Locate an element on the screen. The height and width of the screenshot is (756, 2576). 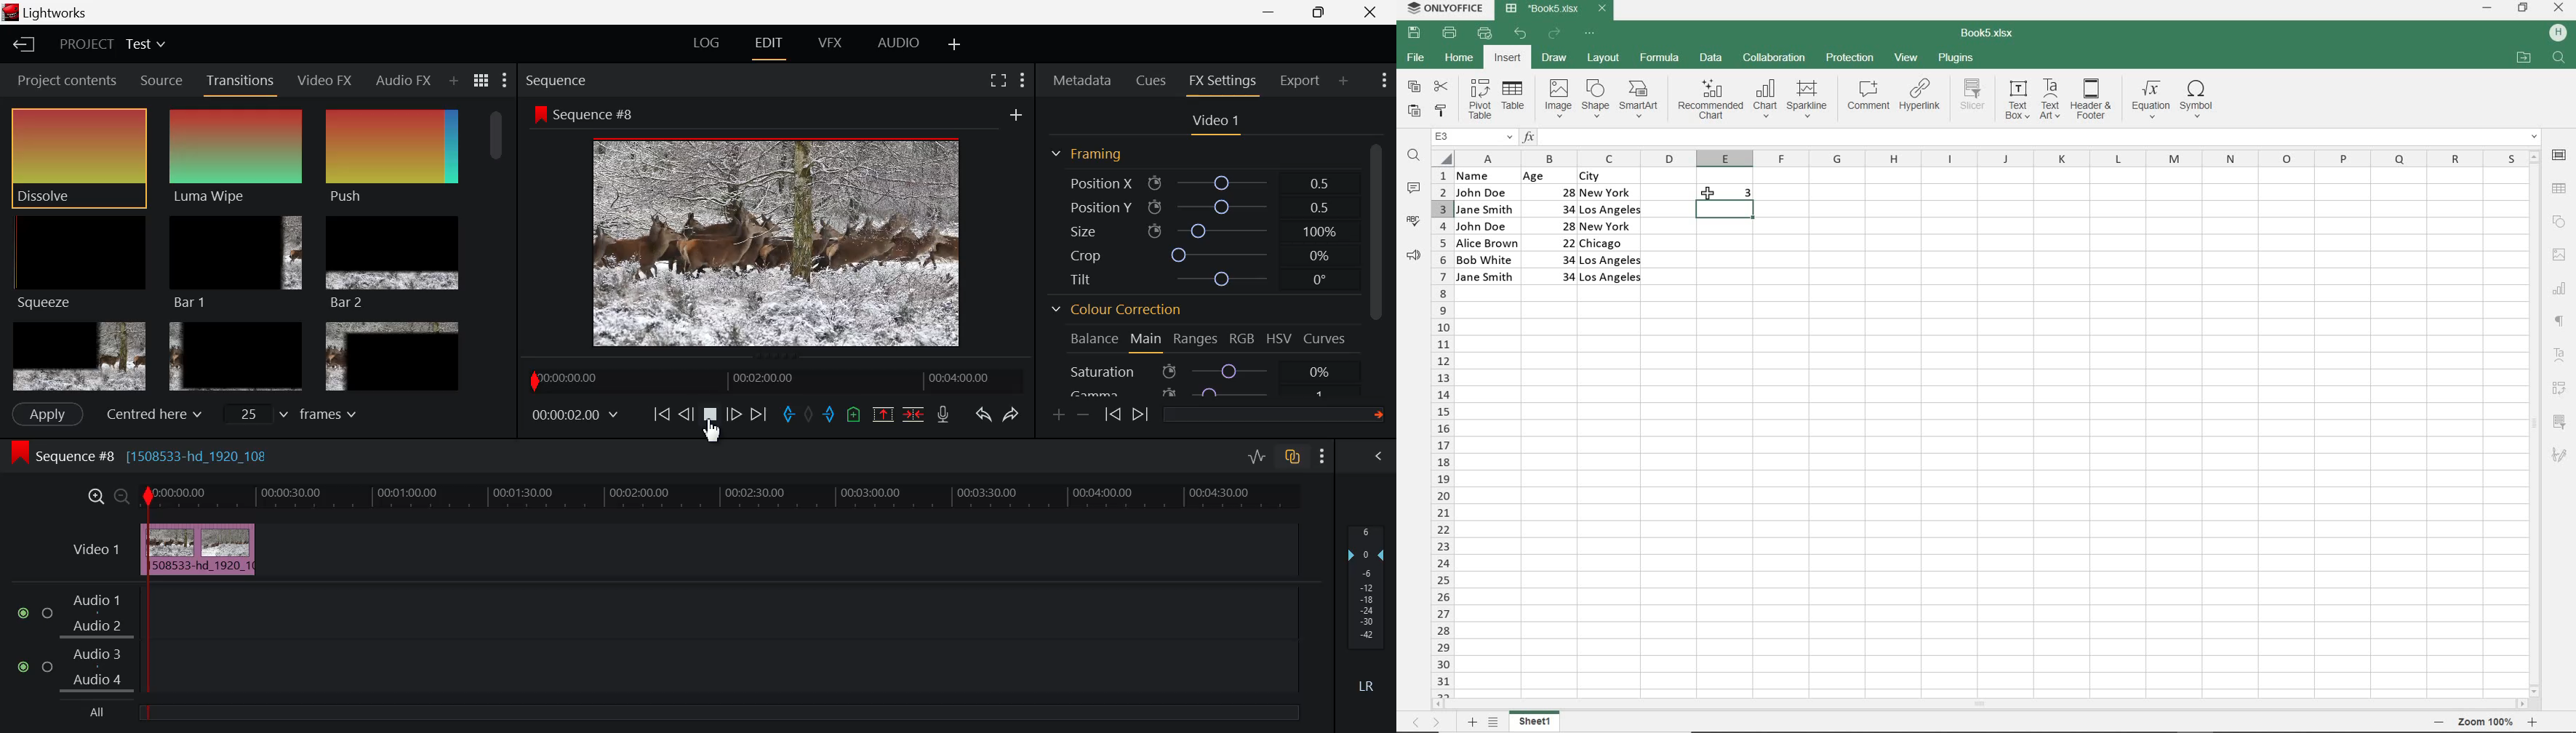
zoom out is located at coordinates (2436, 722).